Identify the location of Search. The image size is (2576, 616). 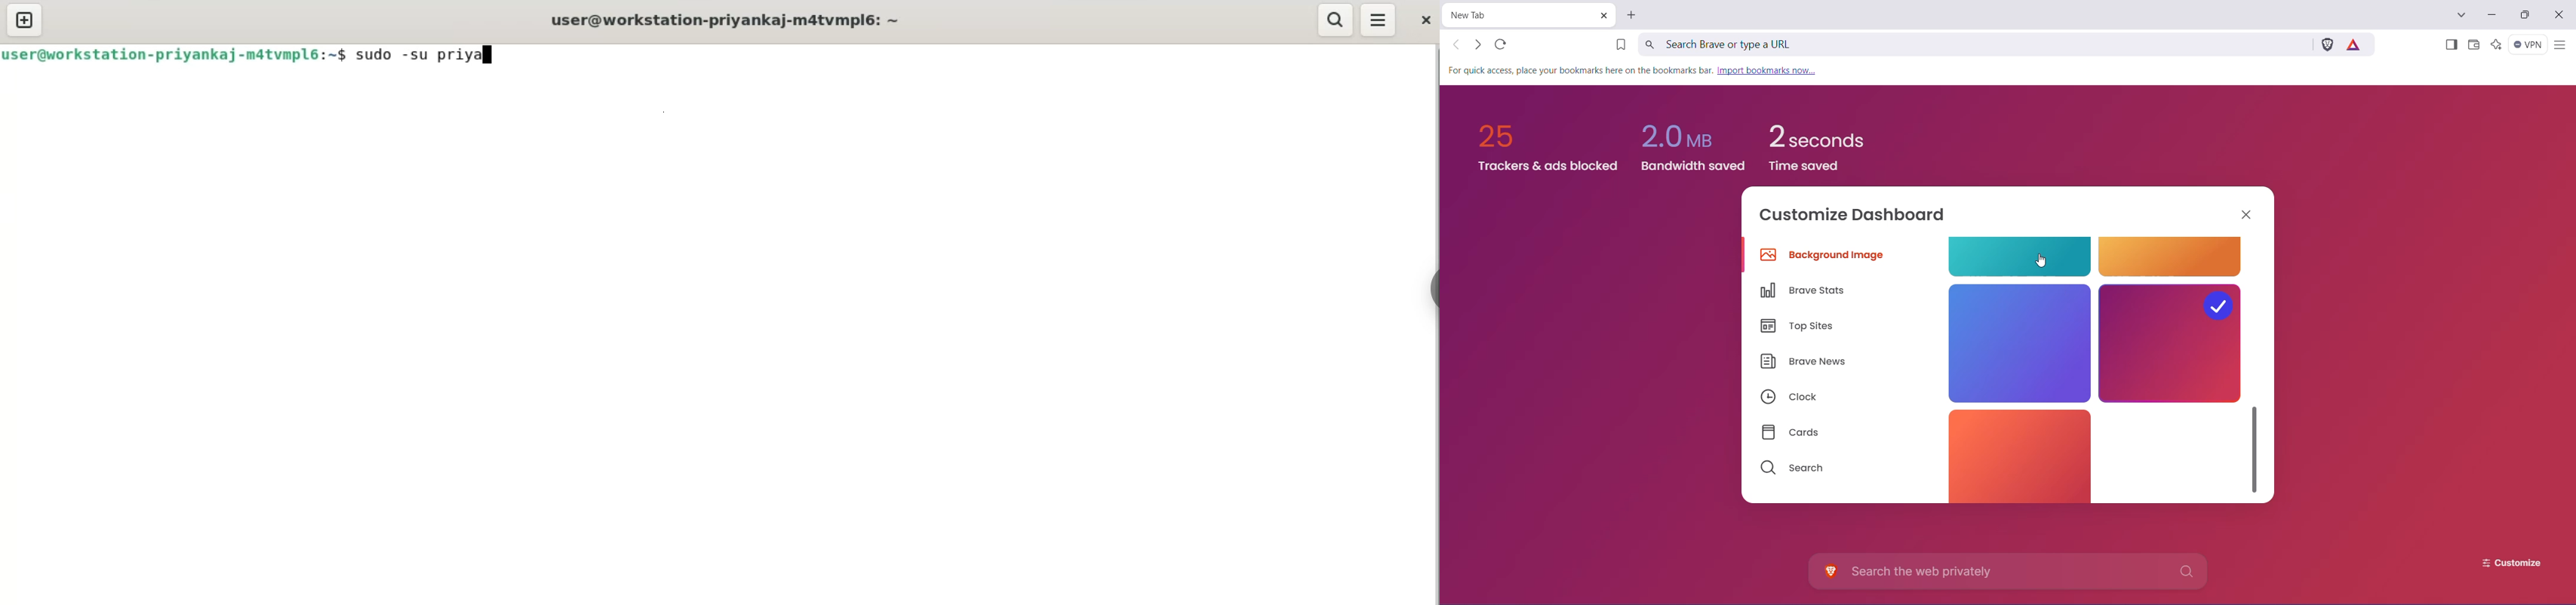
(1793, 468).